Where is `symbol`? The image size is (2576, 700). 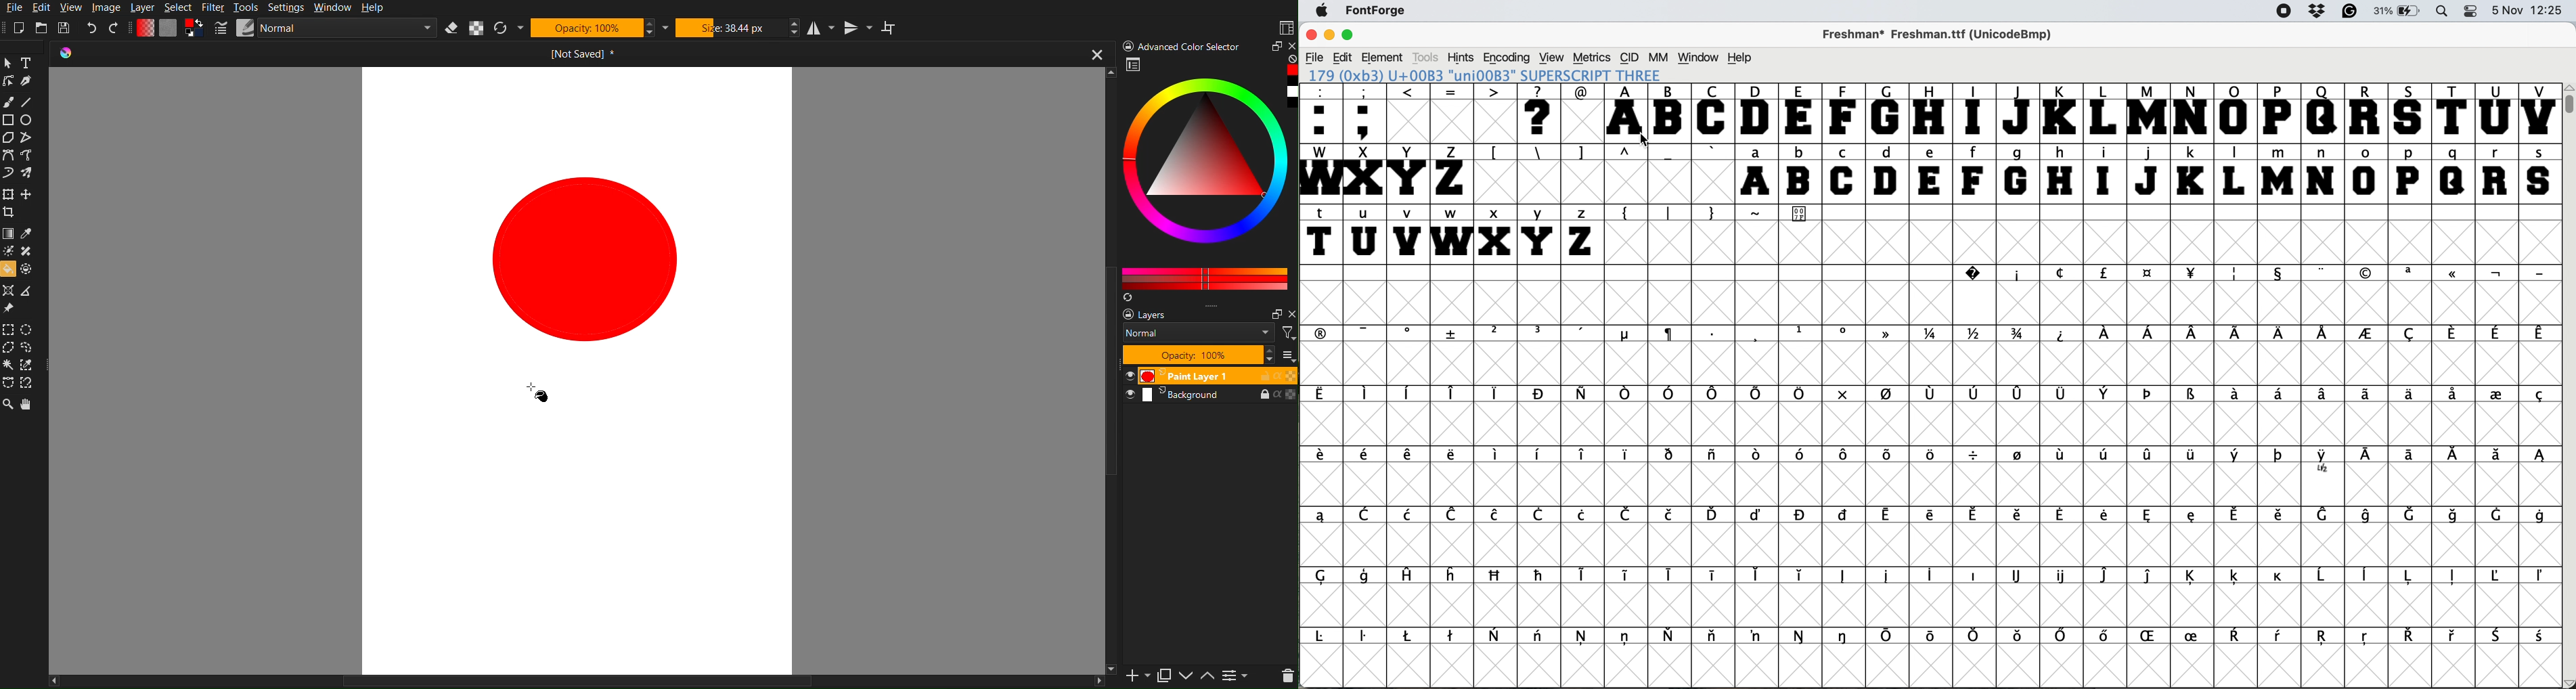 symbol is located at coordinates (1540, 638).